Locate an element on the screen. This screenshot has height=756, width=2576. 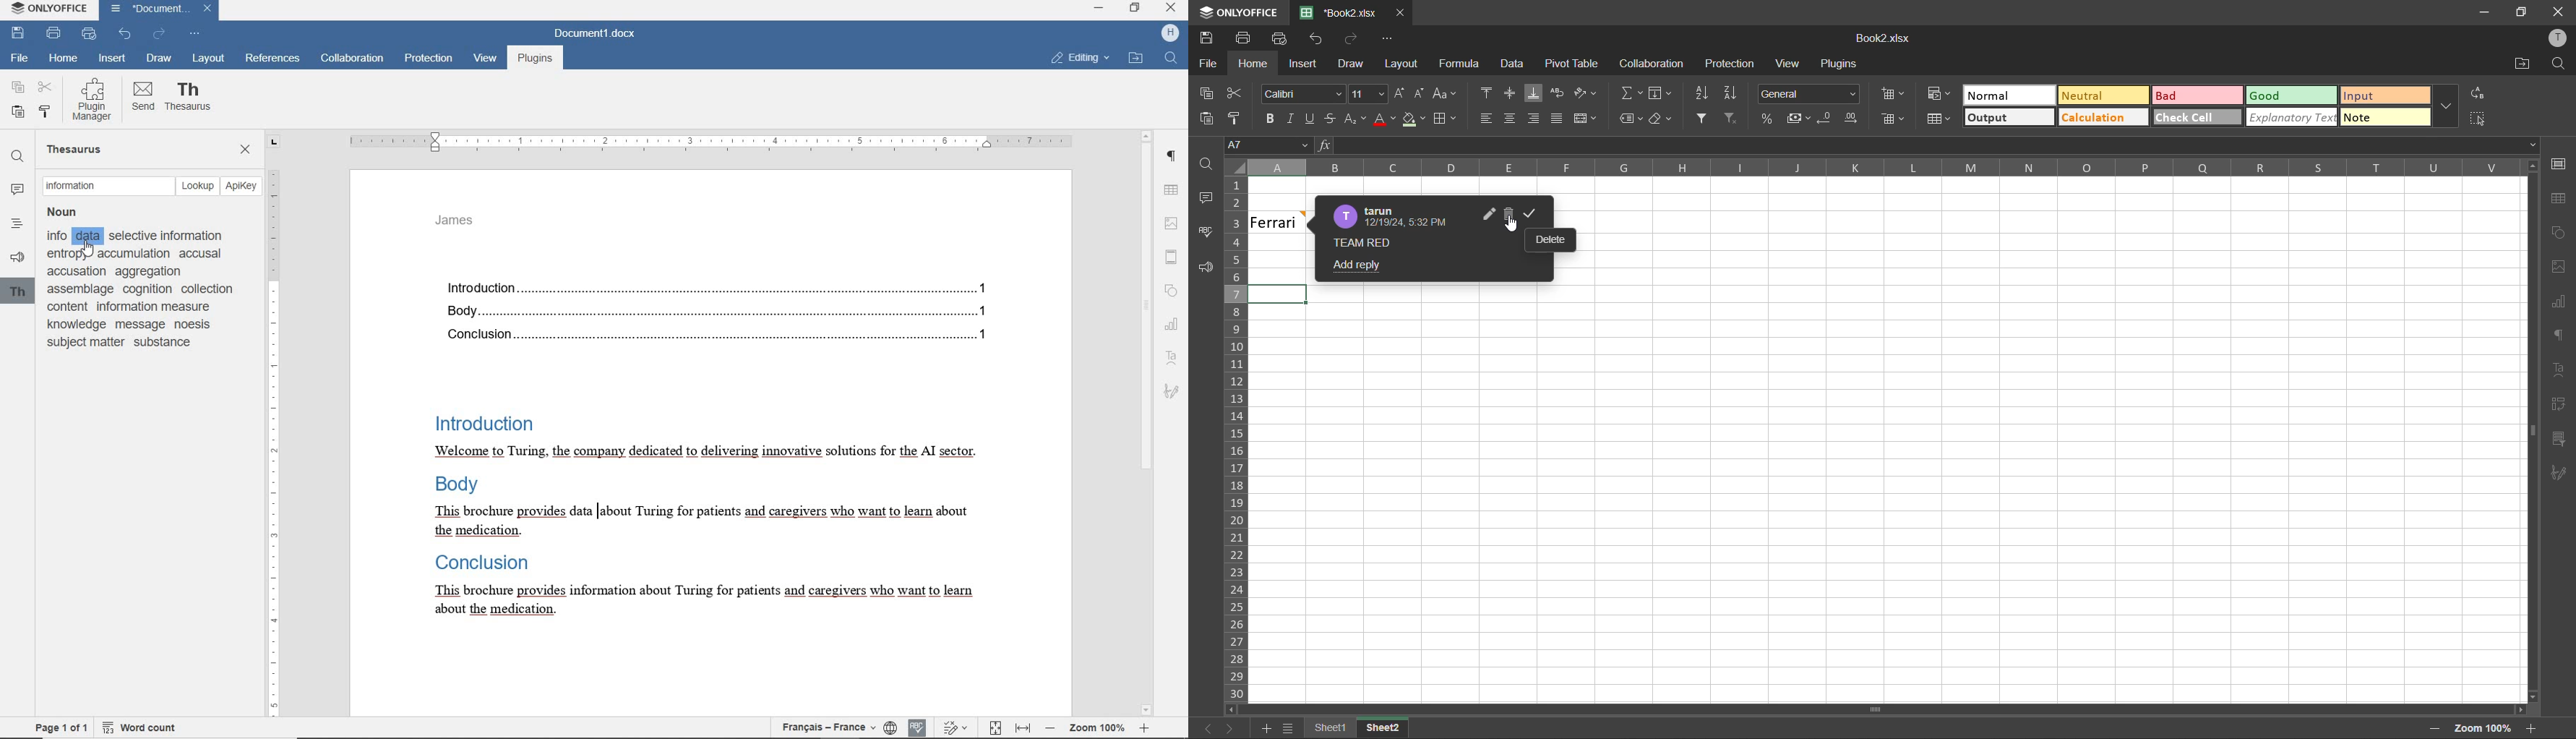
QUICK PRINT is located at coordinates (90, 34).